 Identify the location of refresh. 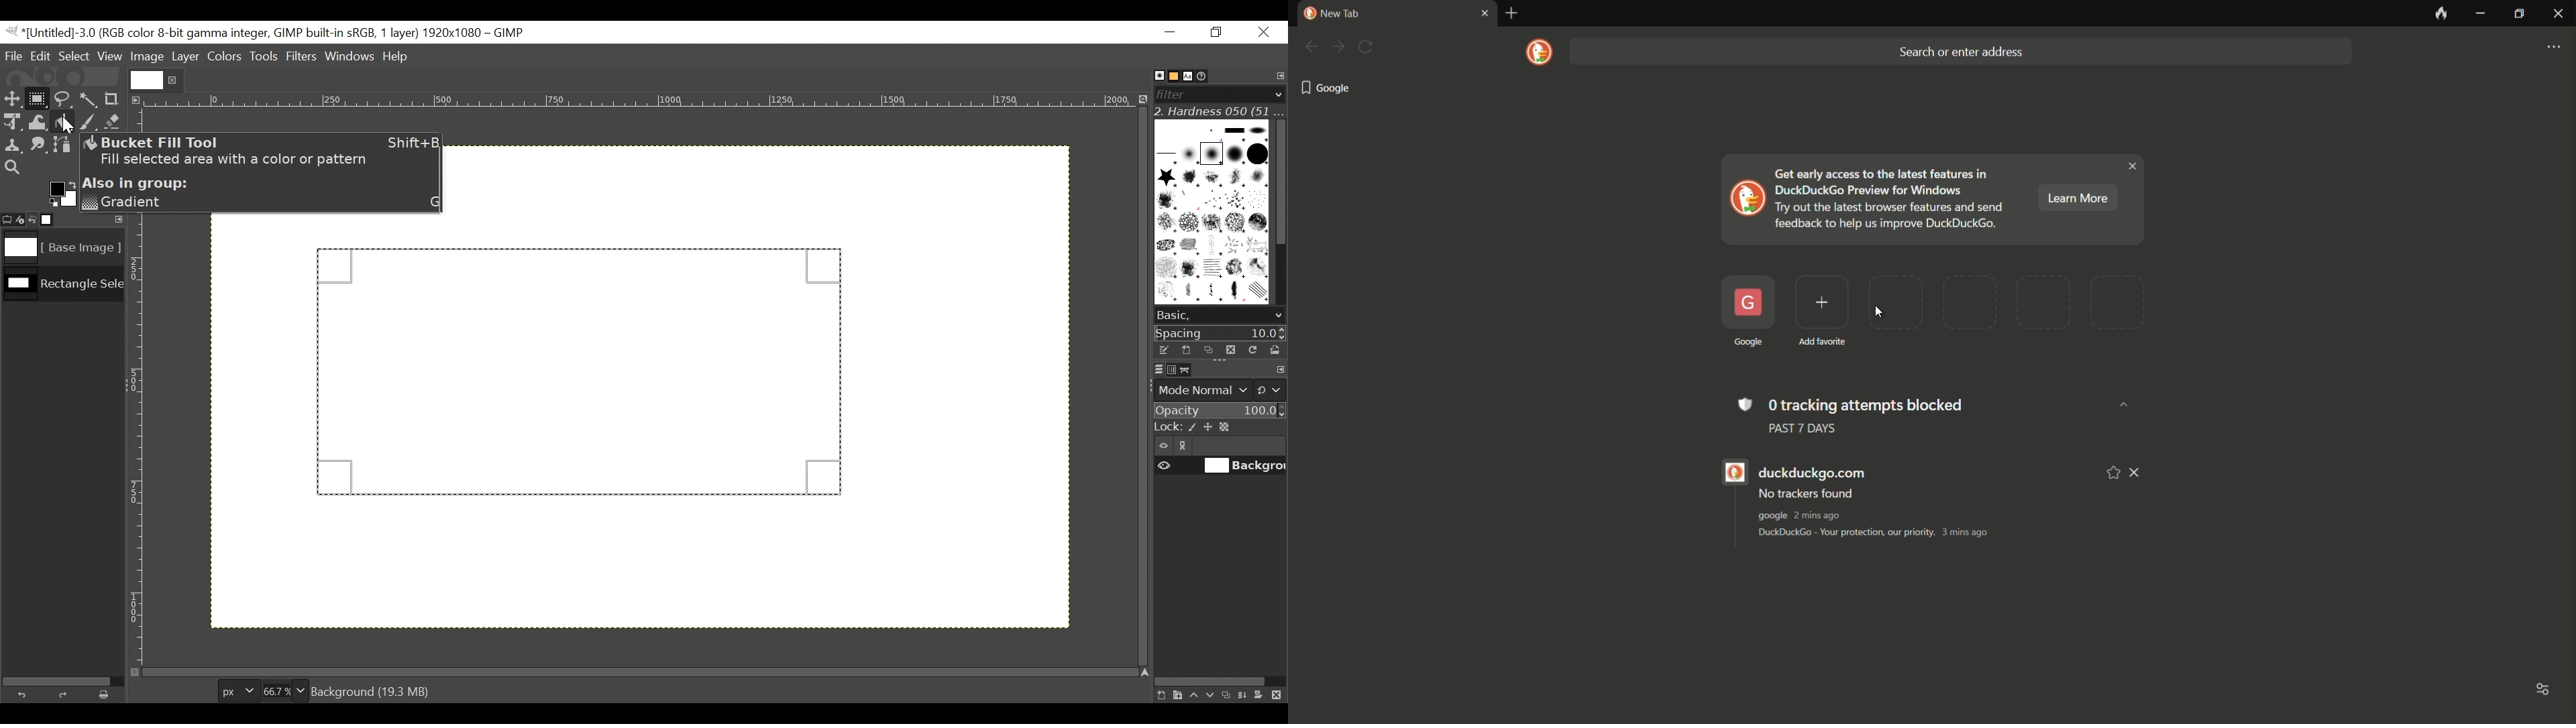
(1366, 47).